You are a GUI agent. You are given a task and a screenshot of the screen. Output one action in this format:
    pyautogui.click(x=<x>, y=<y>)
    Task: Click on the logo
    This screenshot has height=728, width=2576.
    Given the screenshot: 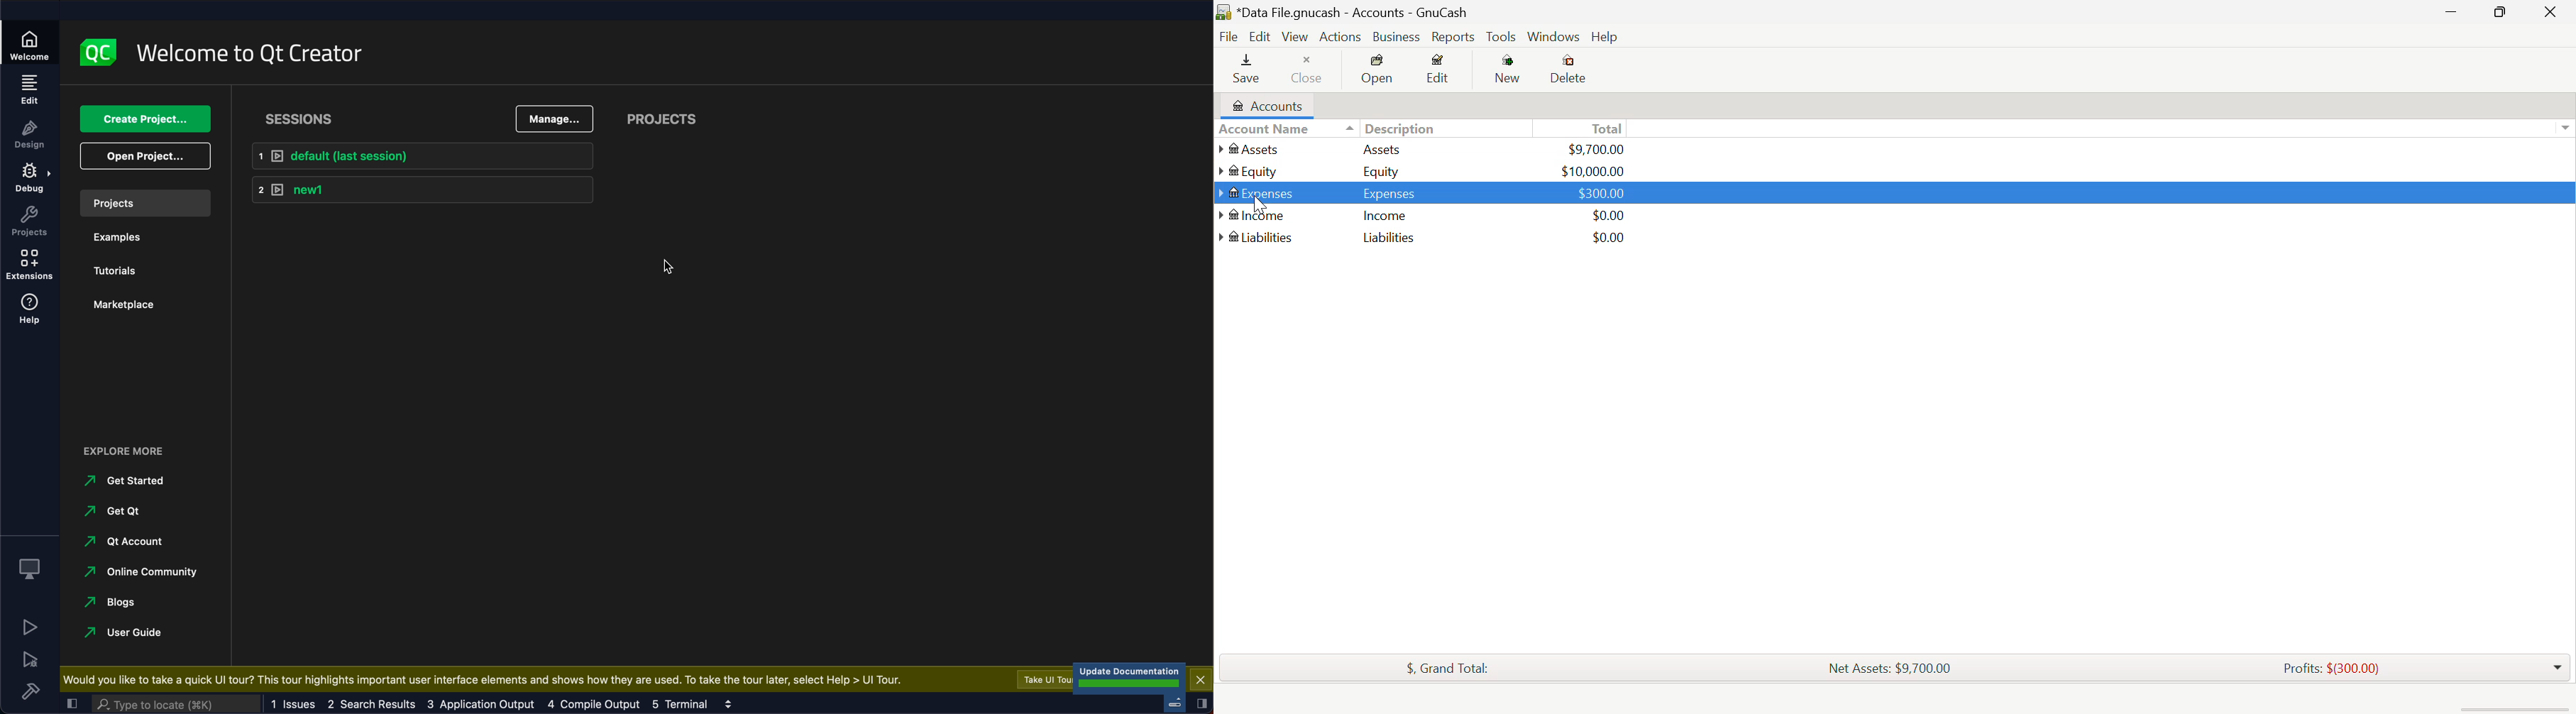 What is the action you would take?
    pyautogui.click(x=96, y=50)
    